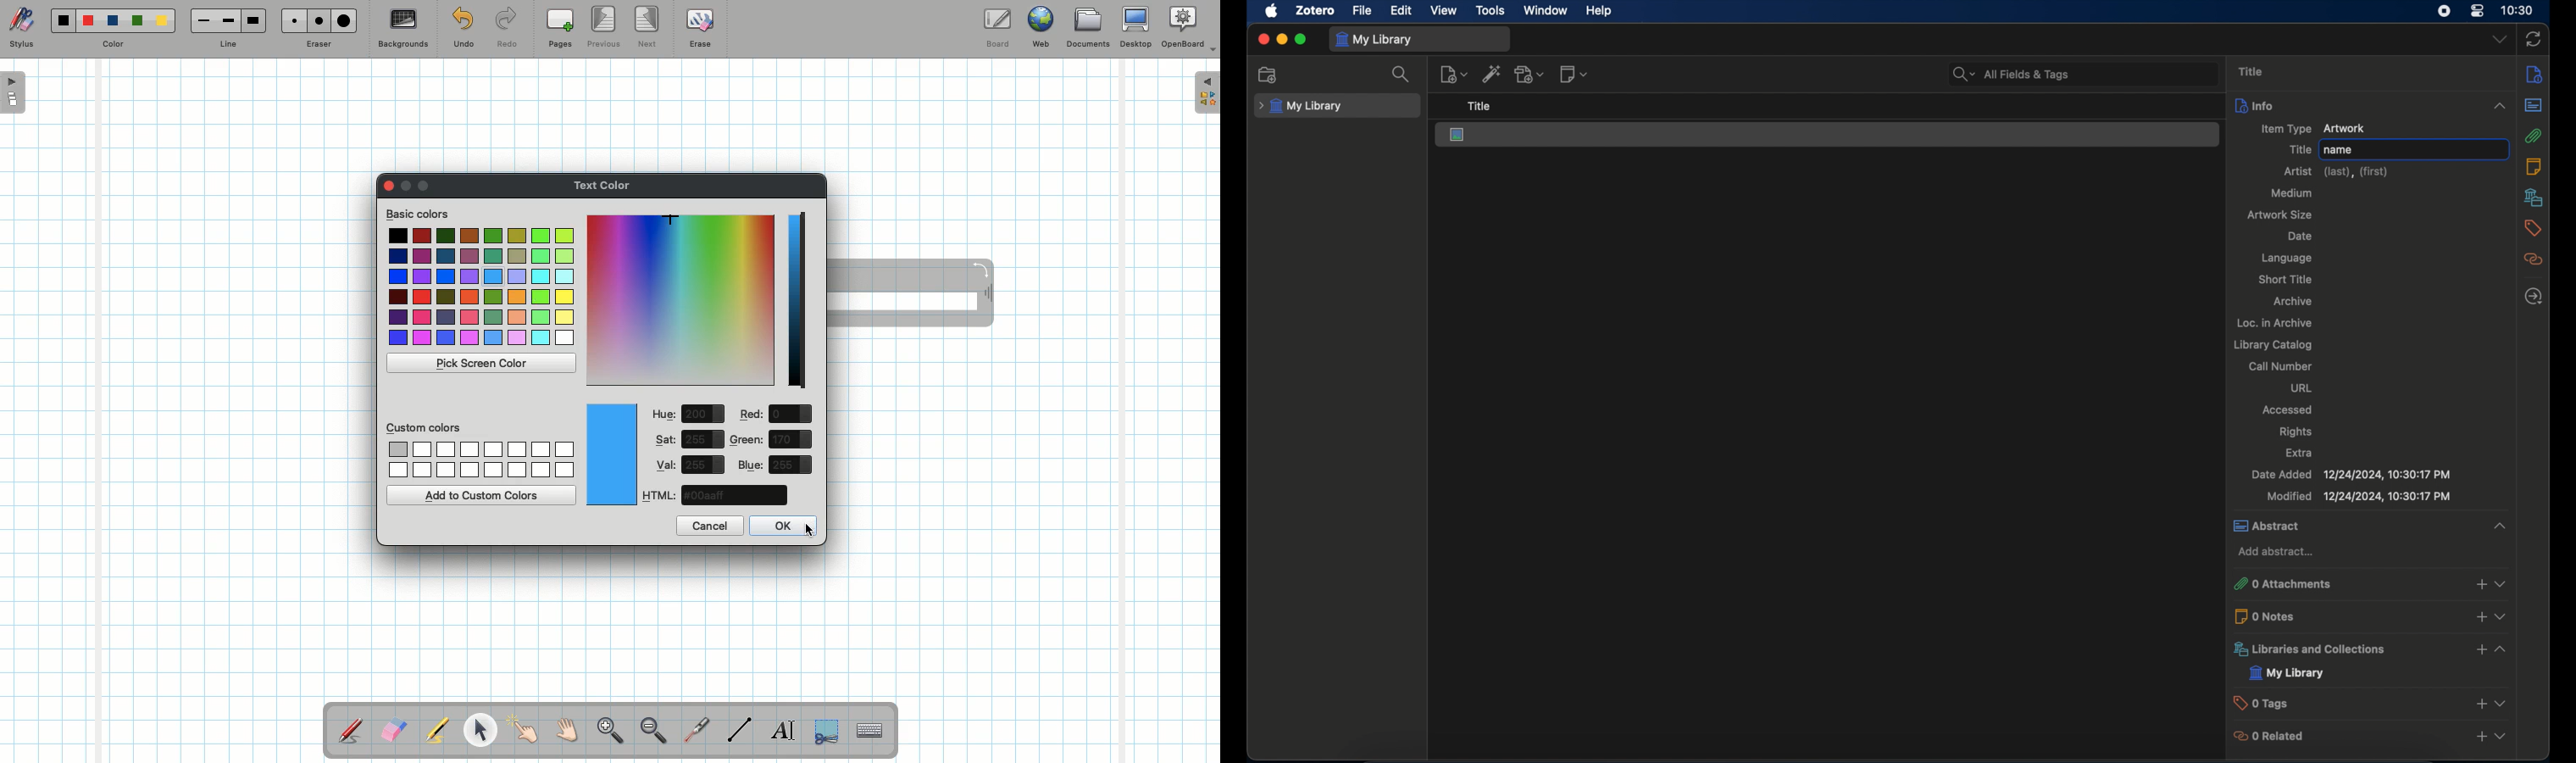 This screenshot has height=784, width=2576. What do you see at coordinates (2286, 736) in the screenshot?
I see `0 related` at bounding box center [2286, 736].